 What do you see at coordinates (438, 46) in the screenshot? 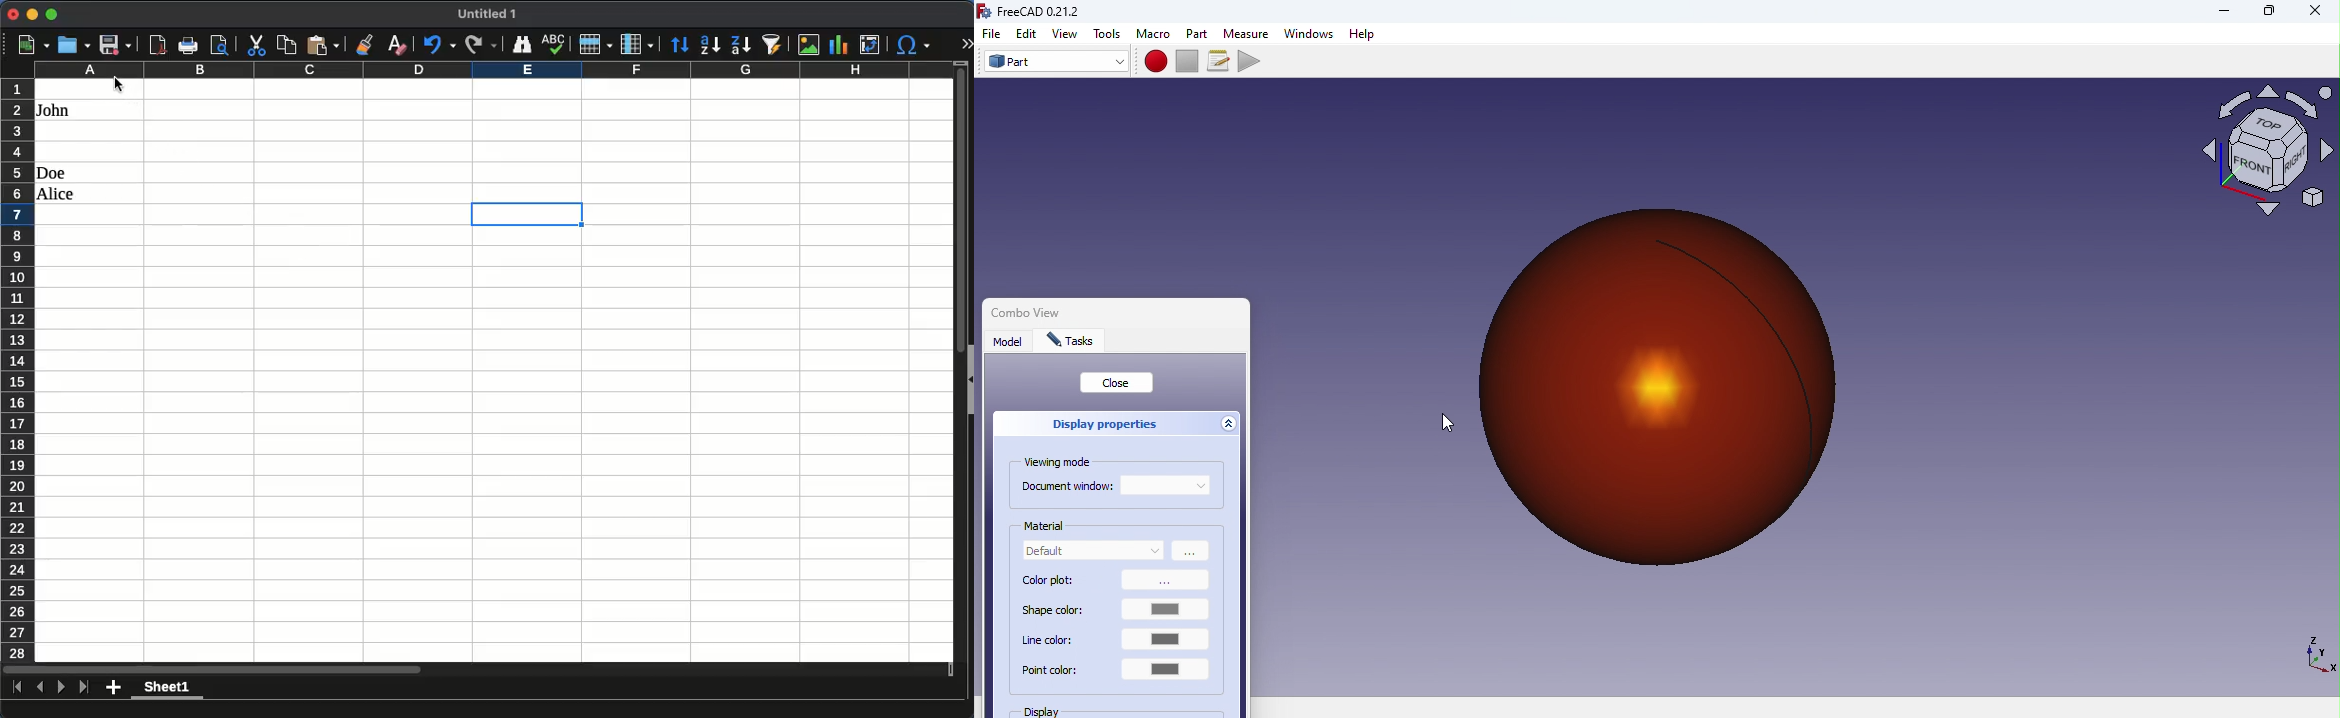
I see `undo` at bounding box center [438, 46].